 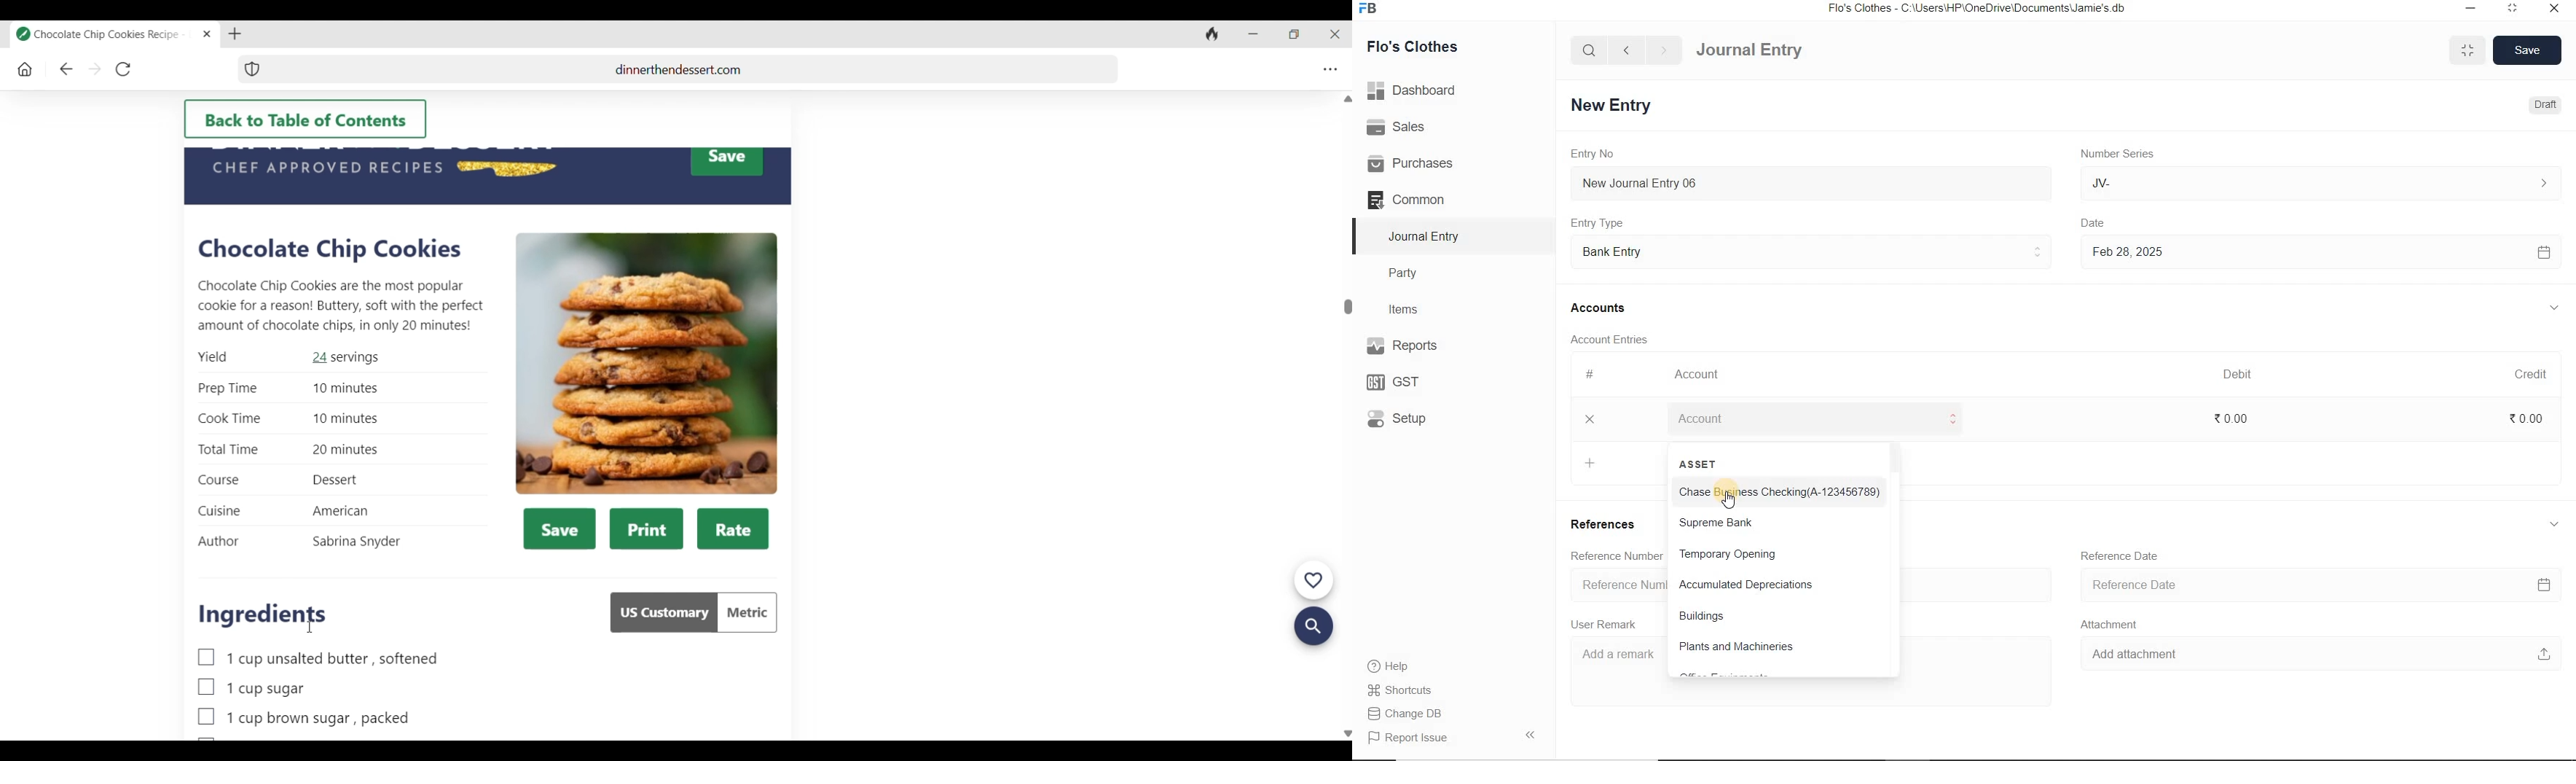 What do you see at coordinates (1601, 308) in the screenshot?
I see `Accounts` at bounding box center [1601, 308].